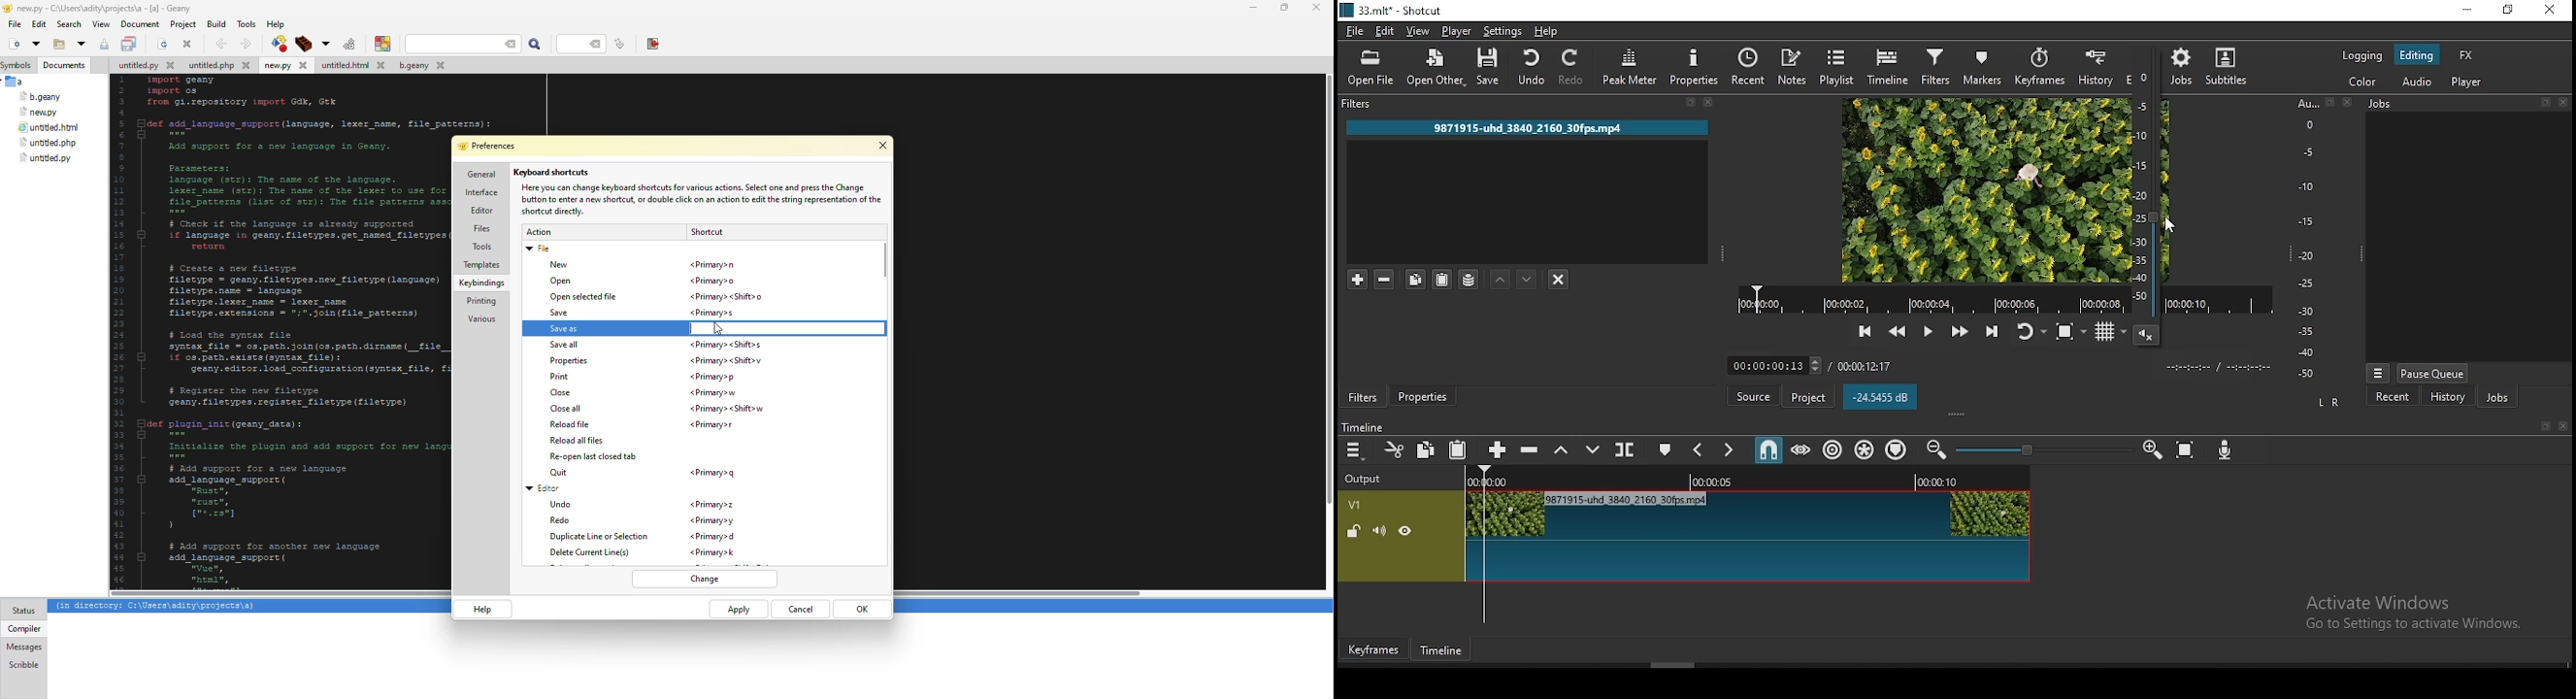 The height and width of the screenshot is (700, 2576). What do you see at coordinates (1627, 449) in the screenshot?
I see `split at playhead` at bounding box center [1627, 449].